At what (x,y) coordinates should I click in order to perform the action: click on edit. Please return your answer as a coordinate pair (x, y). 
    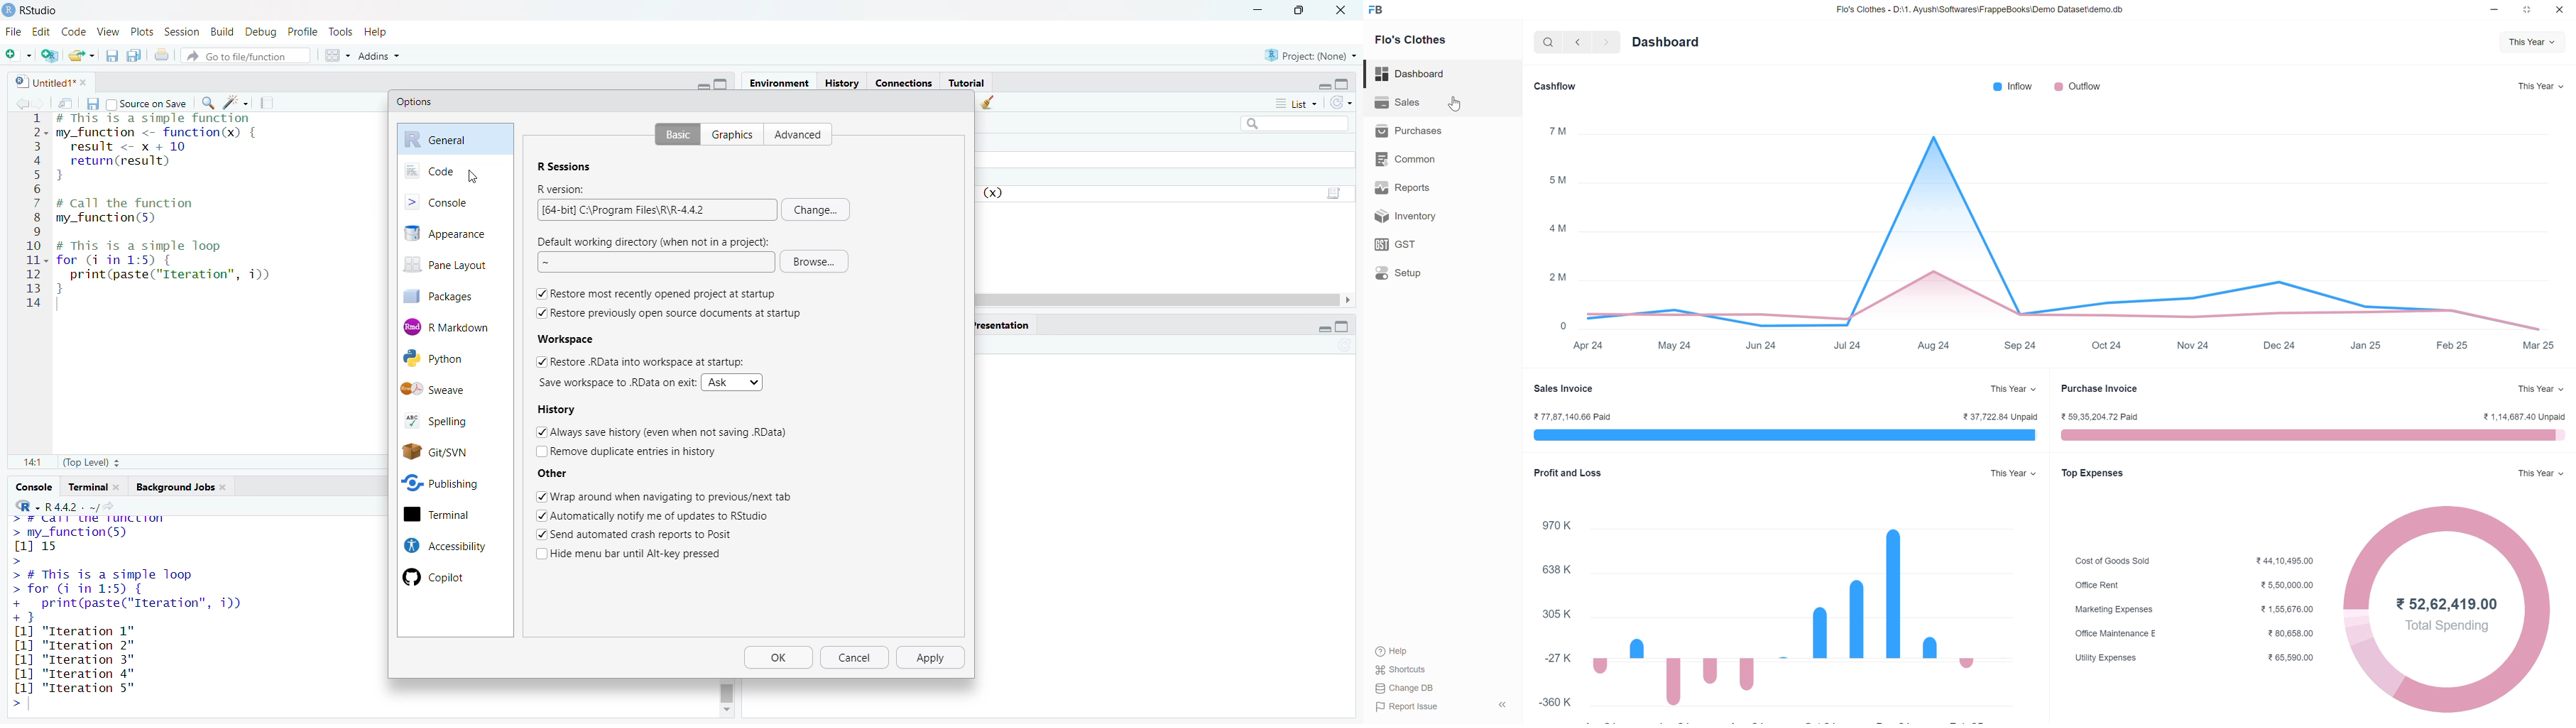
    Looking at the image, I should click on (42, 31).